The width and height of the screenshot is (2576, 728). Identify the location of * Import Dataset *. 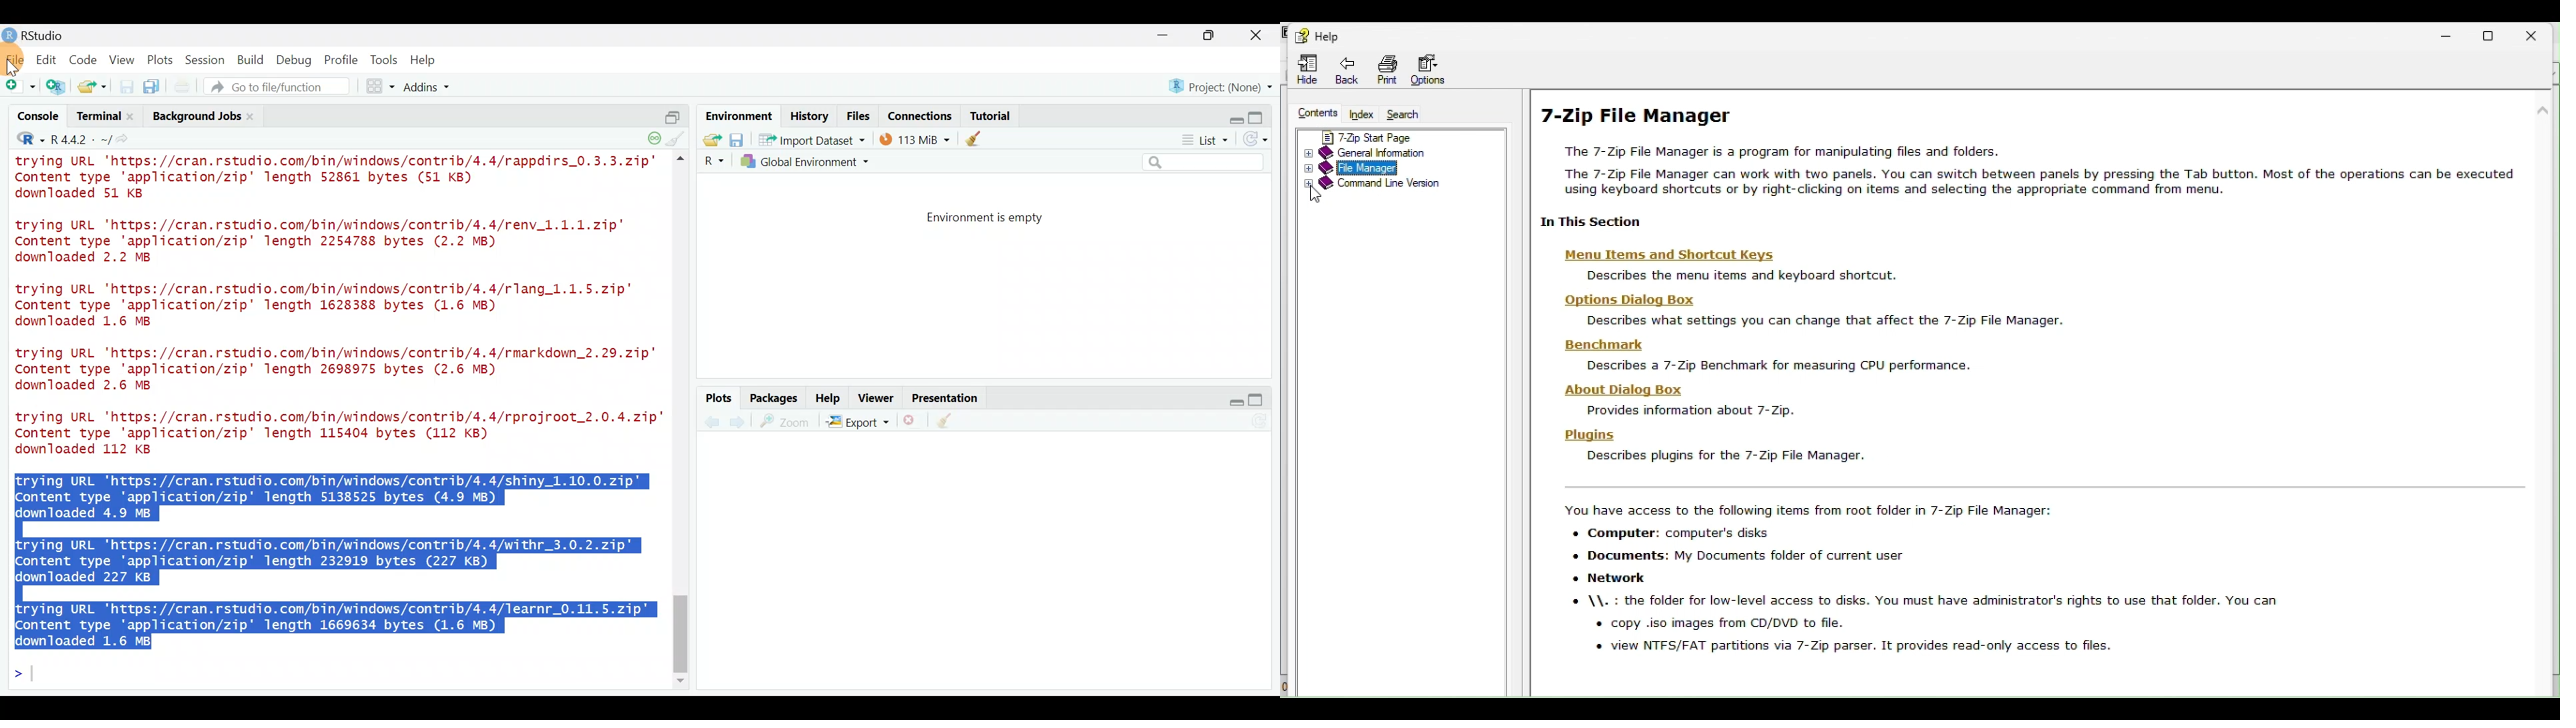
(808, 140).